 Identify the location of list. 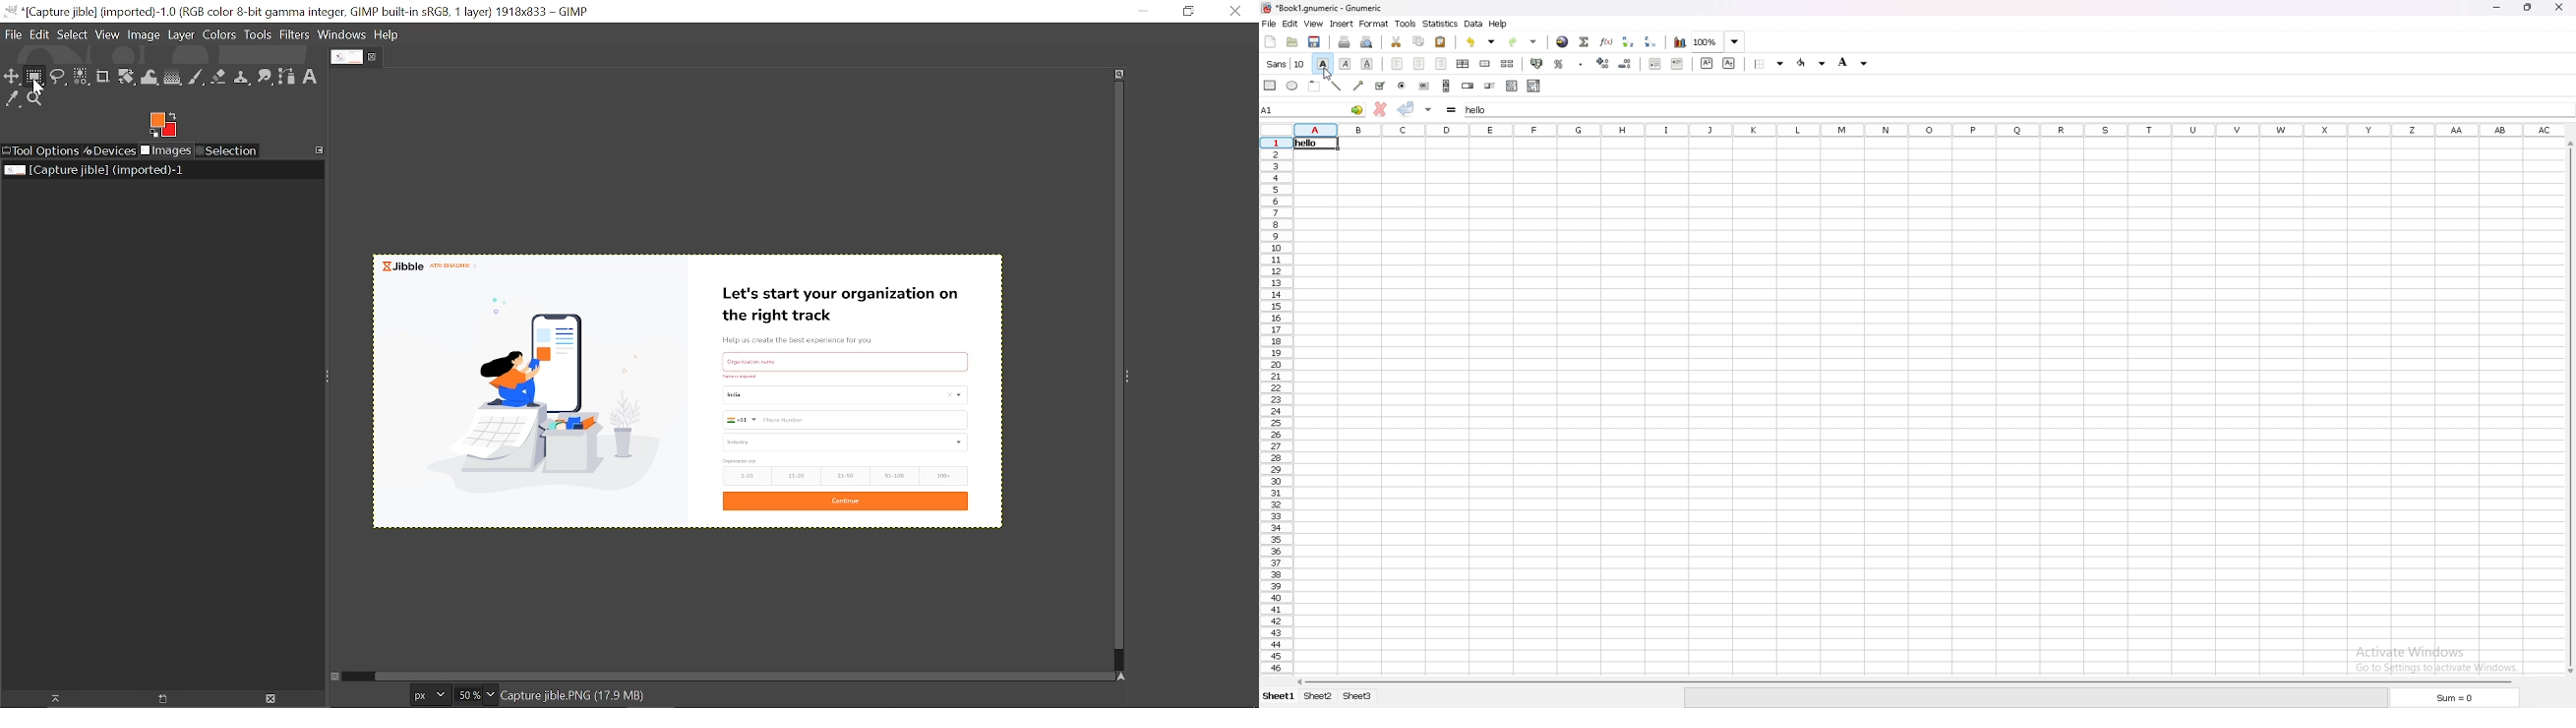
(1512, 86).